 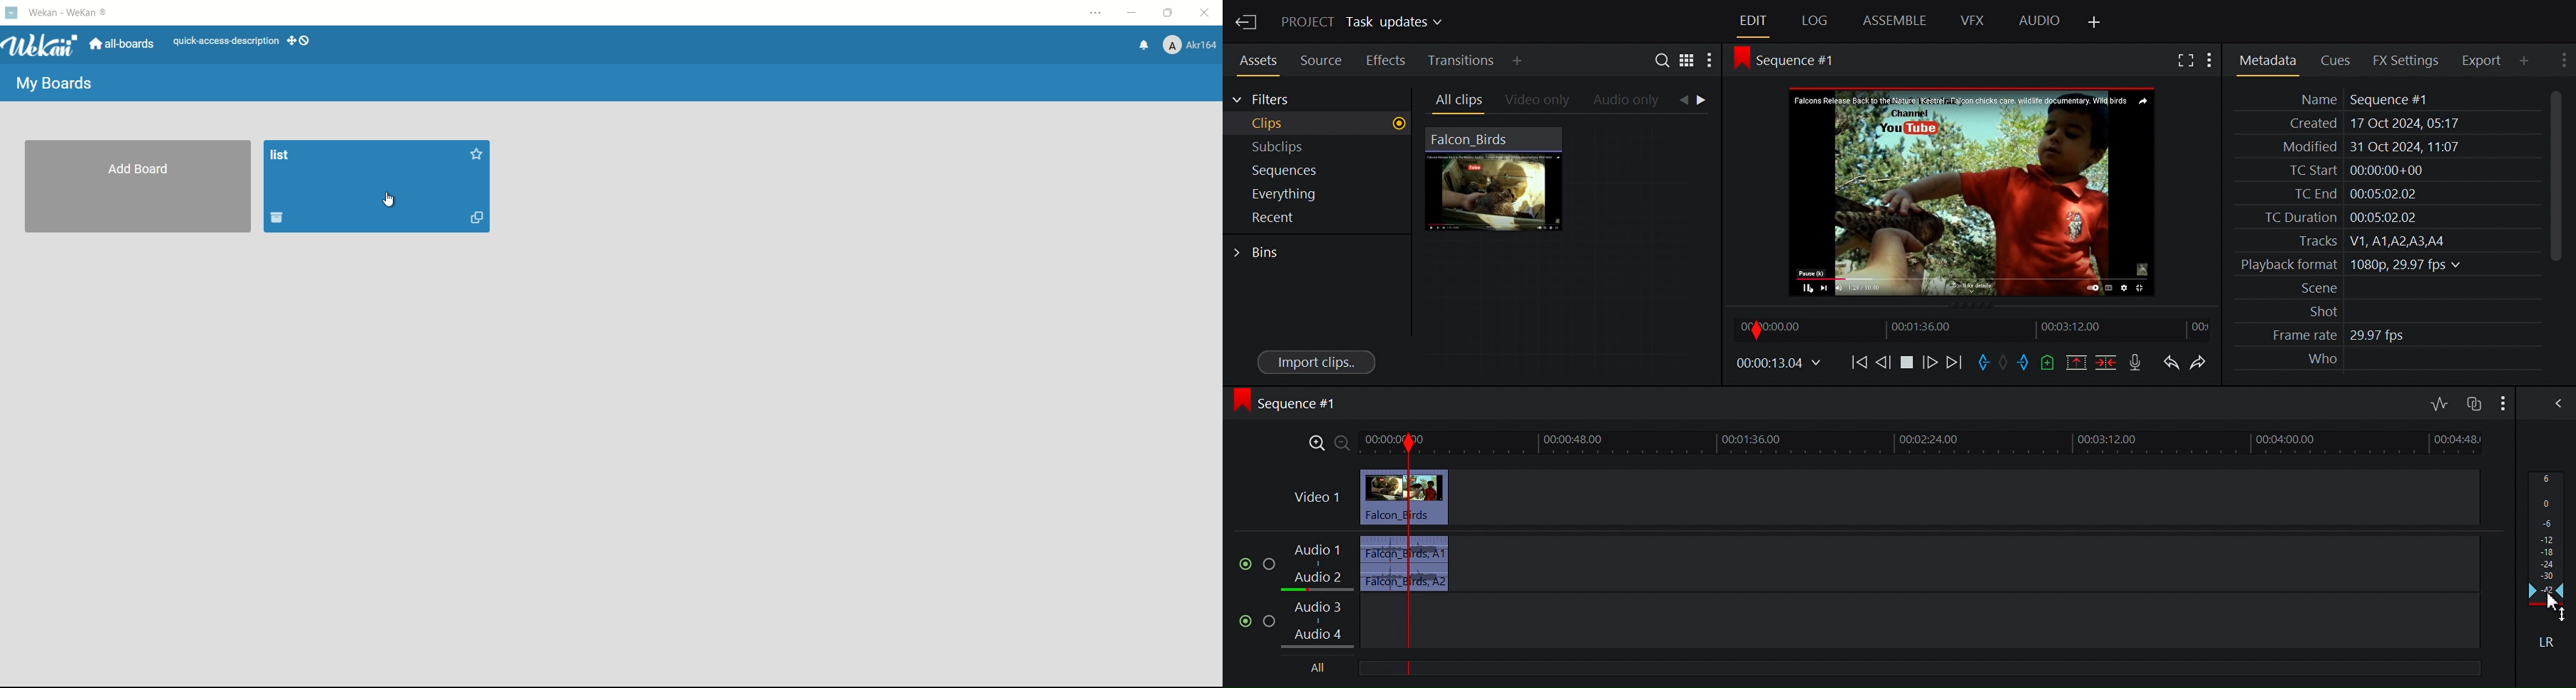 What do you see at coordinates (2137, 362) in the screenshot?
I see `Record voice over` at bounding box center [2137, 362].